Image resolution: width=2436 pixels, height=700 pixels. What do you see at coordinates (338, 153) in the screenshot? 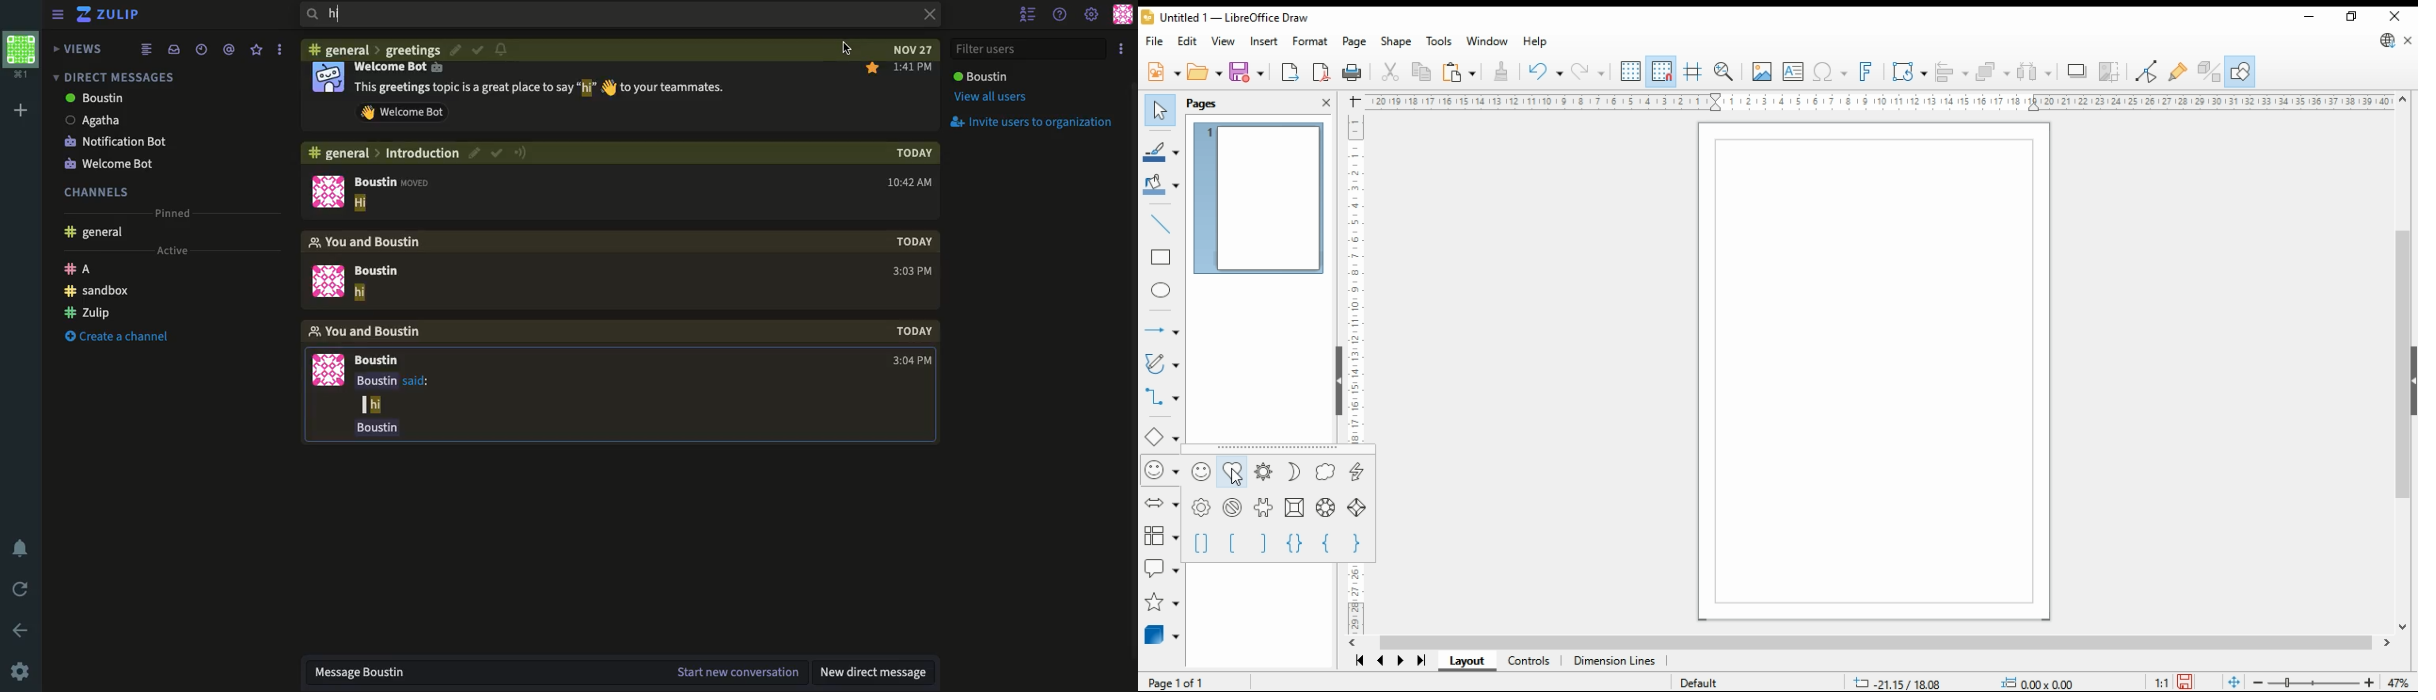
I see `general` at bounding box center [338, 153].